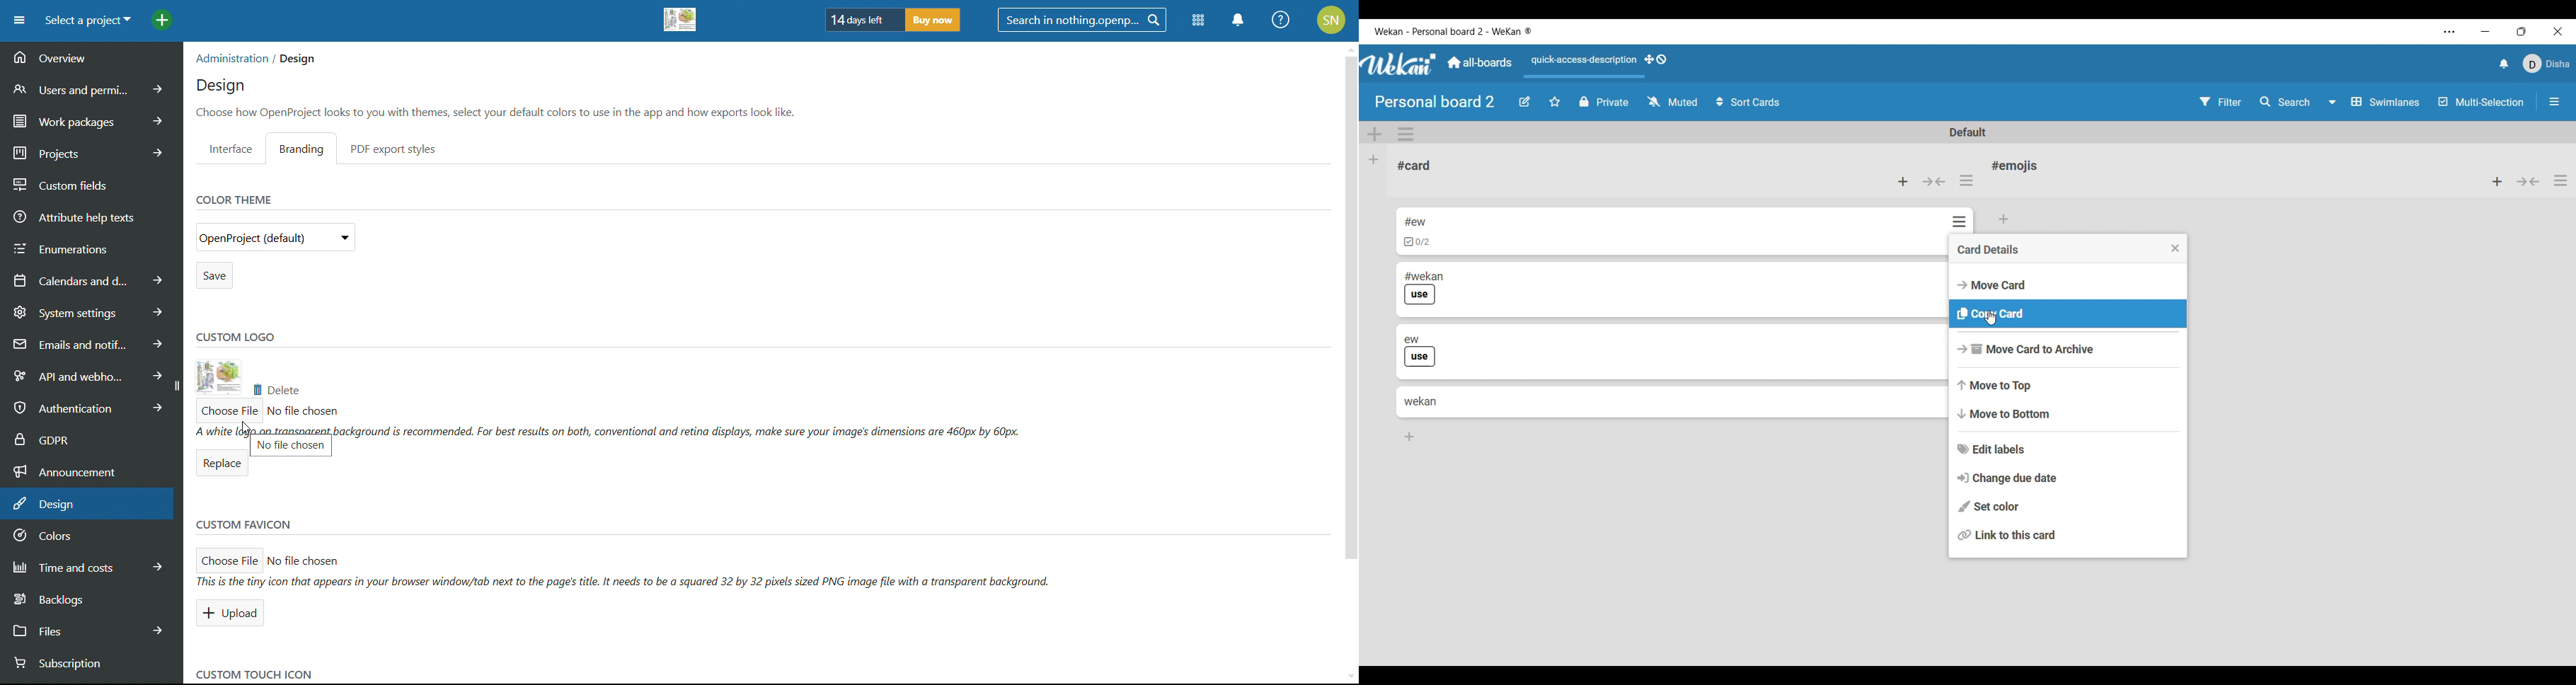  Describe the element at coordinates (2067, 414) in the screenshot. I see `Move to bottom` at that location.